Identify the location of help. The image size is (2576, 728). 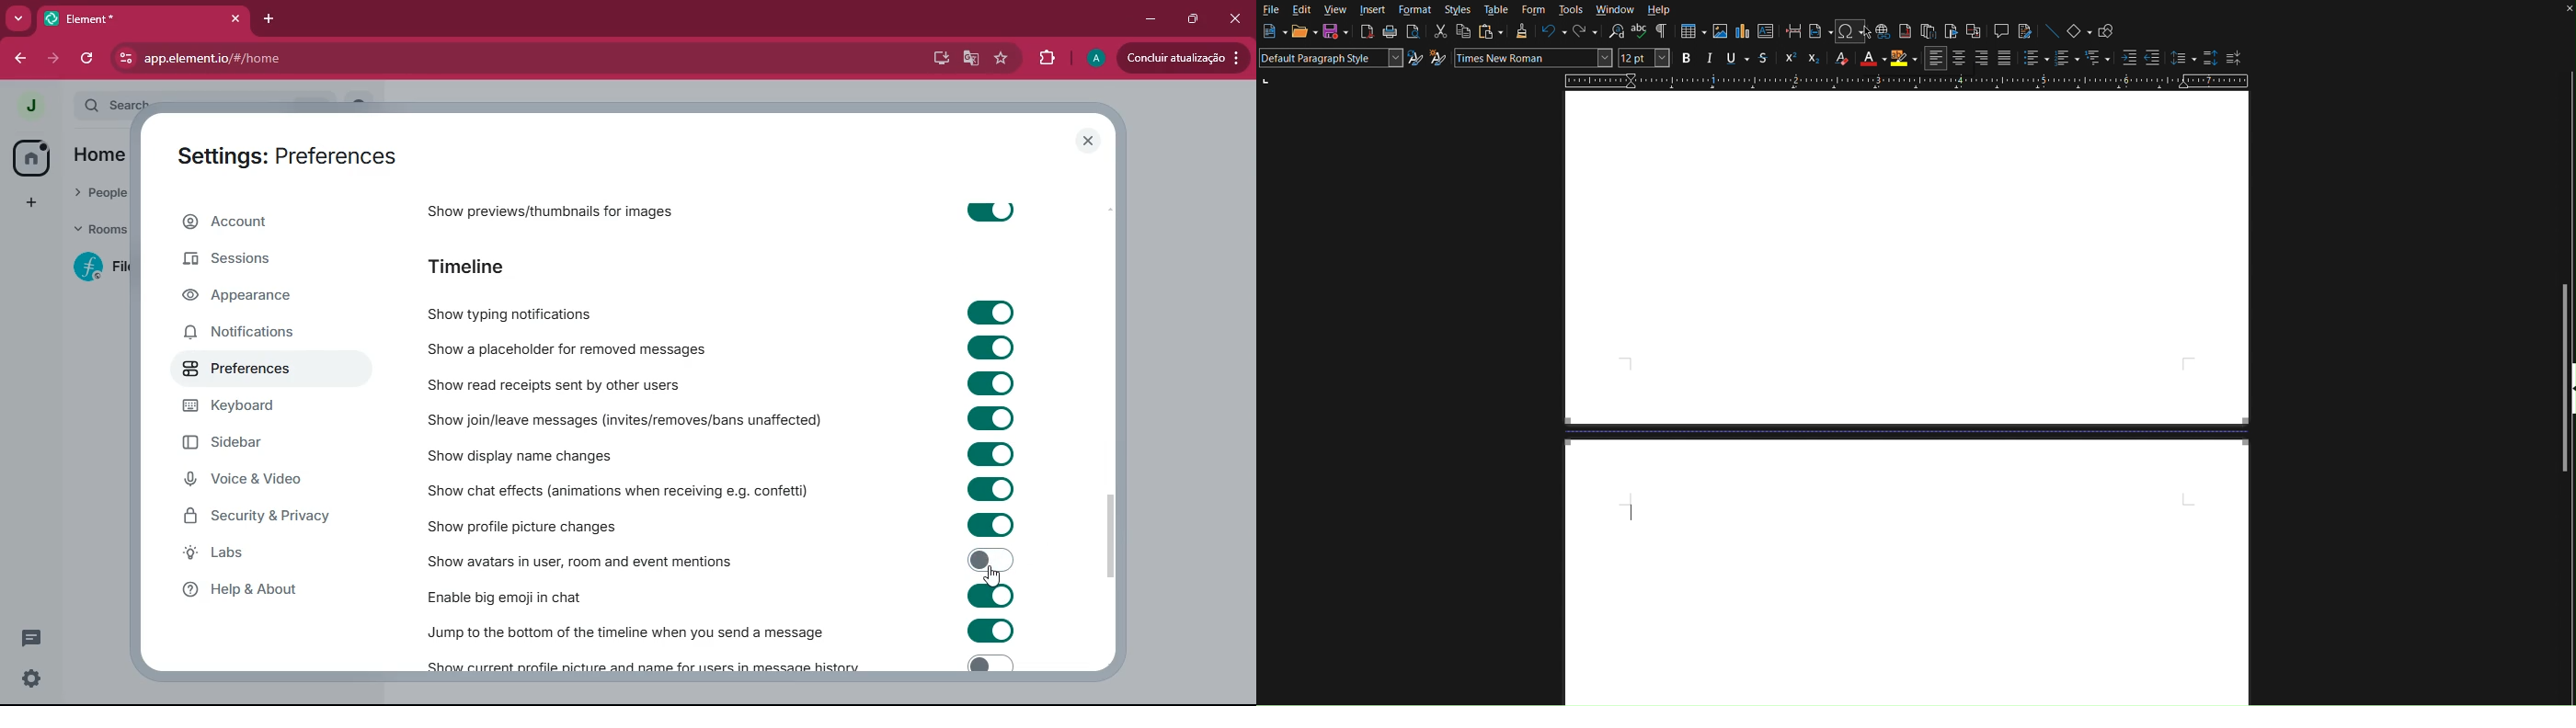
(270, 591).